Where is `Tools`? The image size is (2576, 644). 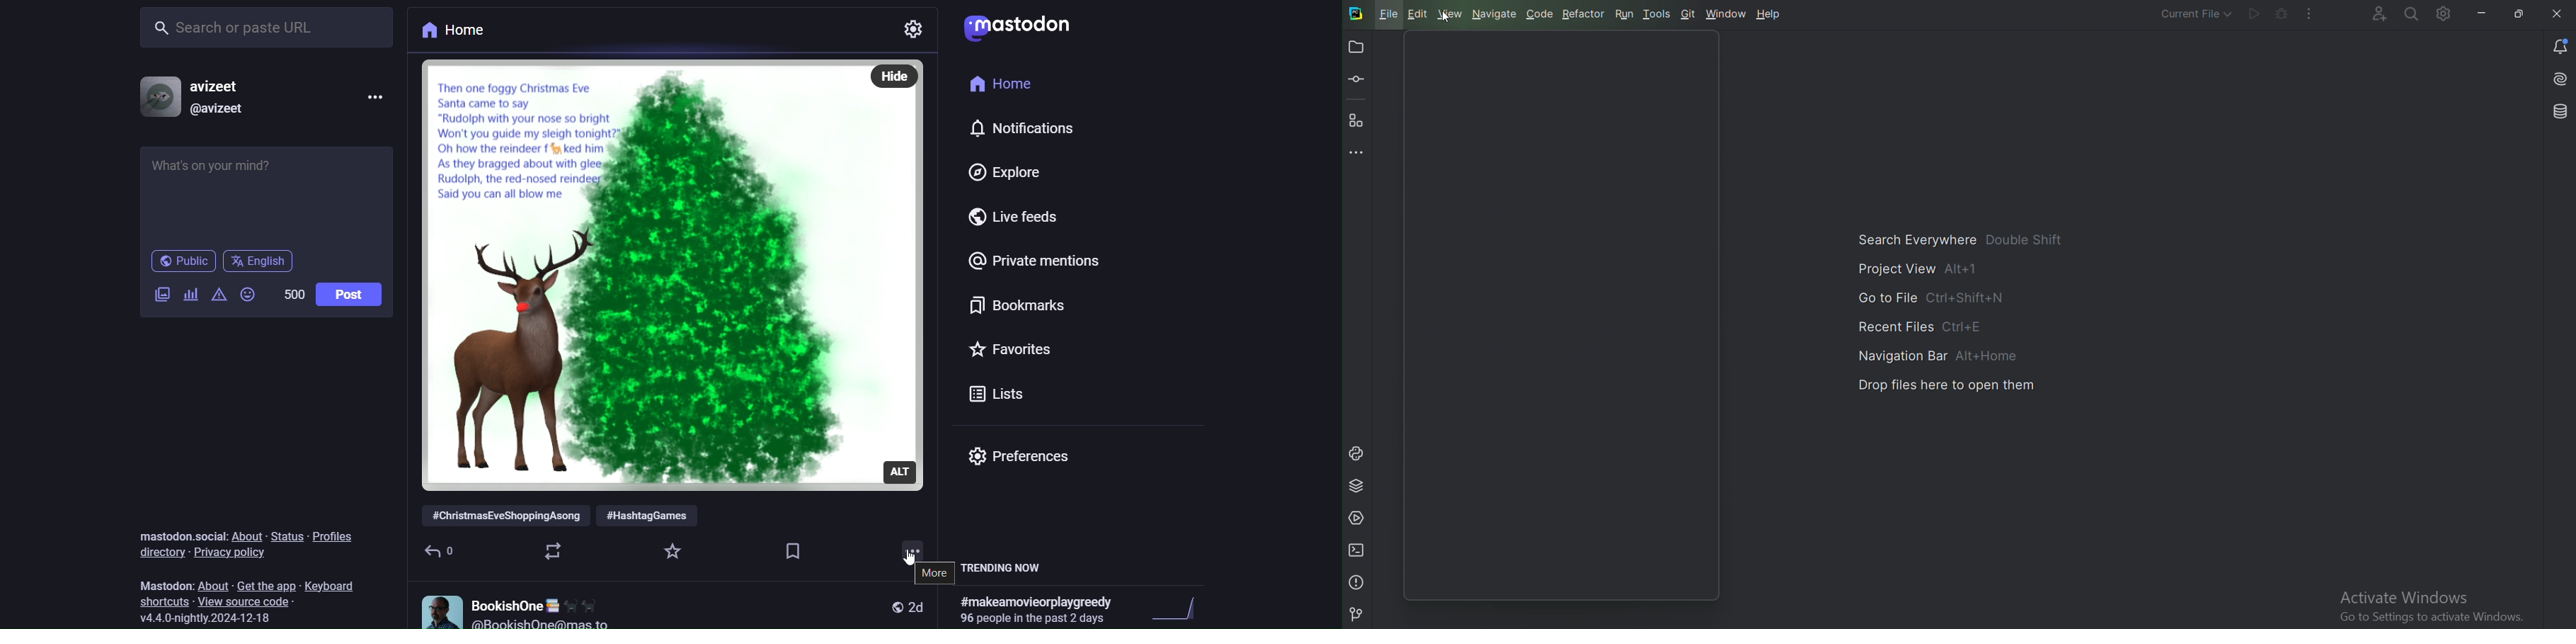 Tools is located at coordinates (1658, 12).